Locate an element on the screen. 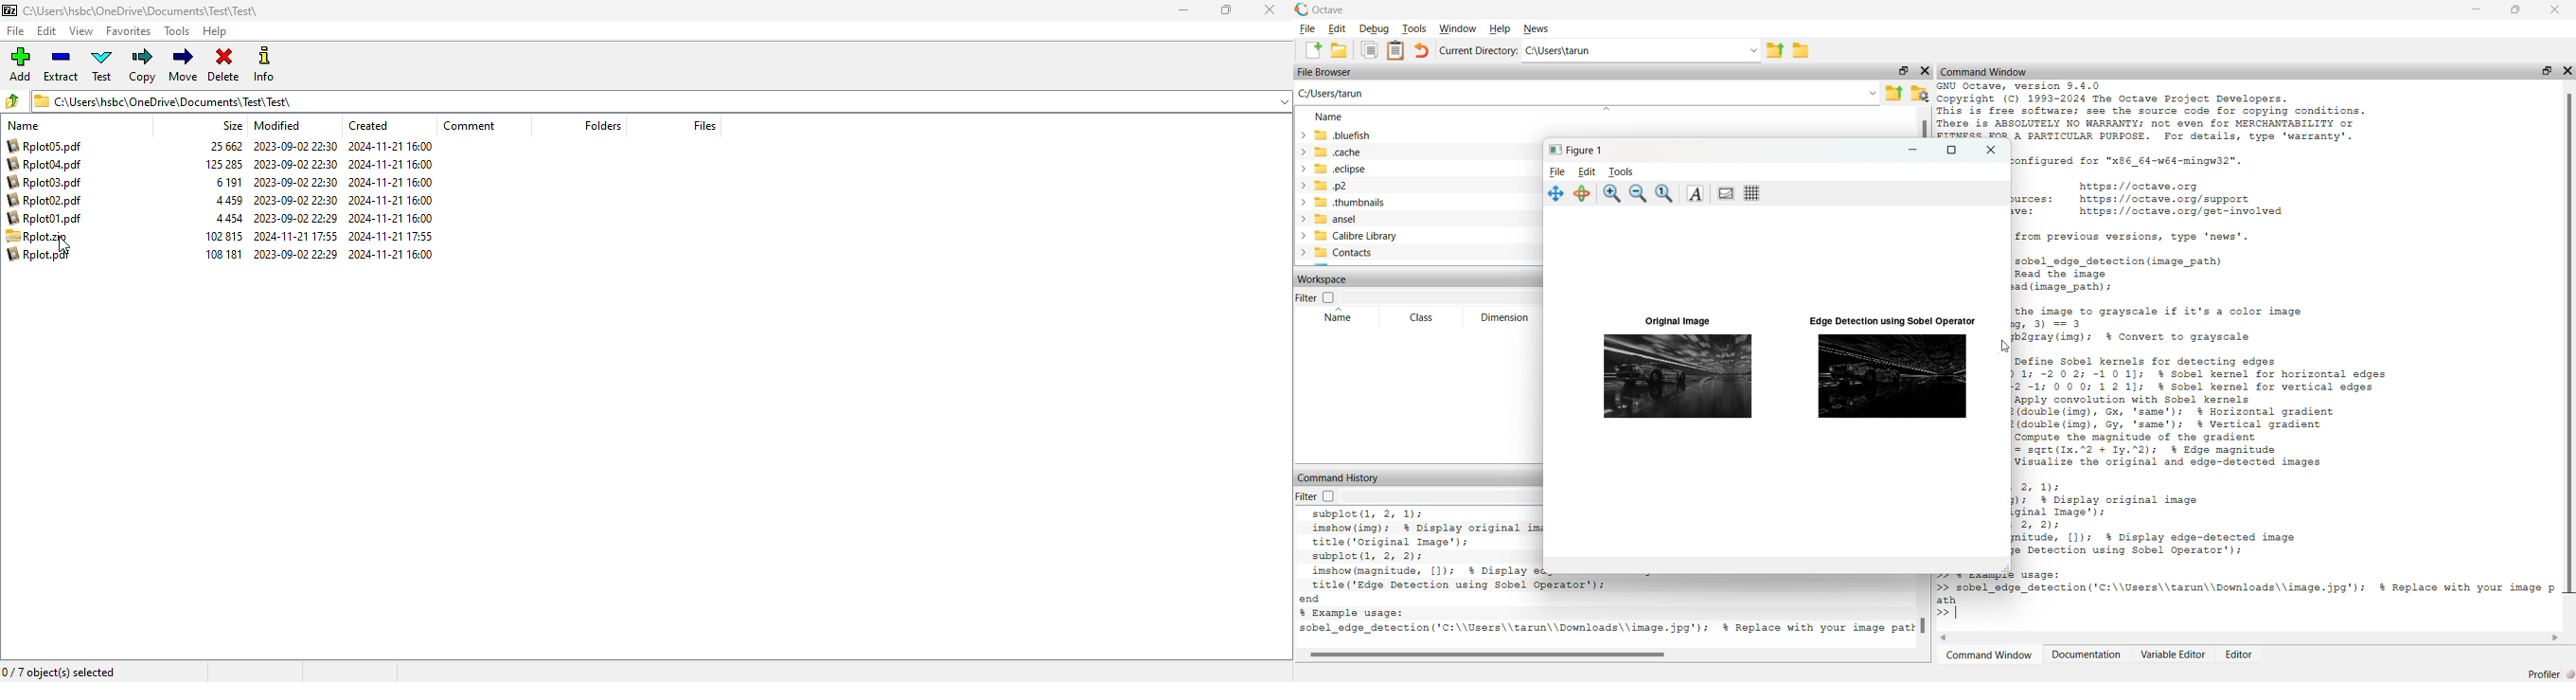 Image resolution: width=2576 pixels, height=700 pixels. help is located at coordinates (214, 32).